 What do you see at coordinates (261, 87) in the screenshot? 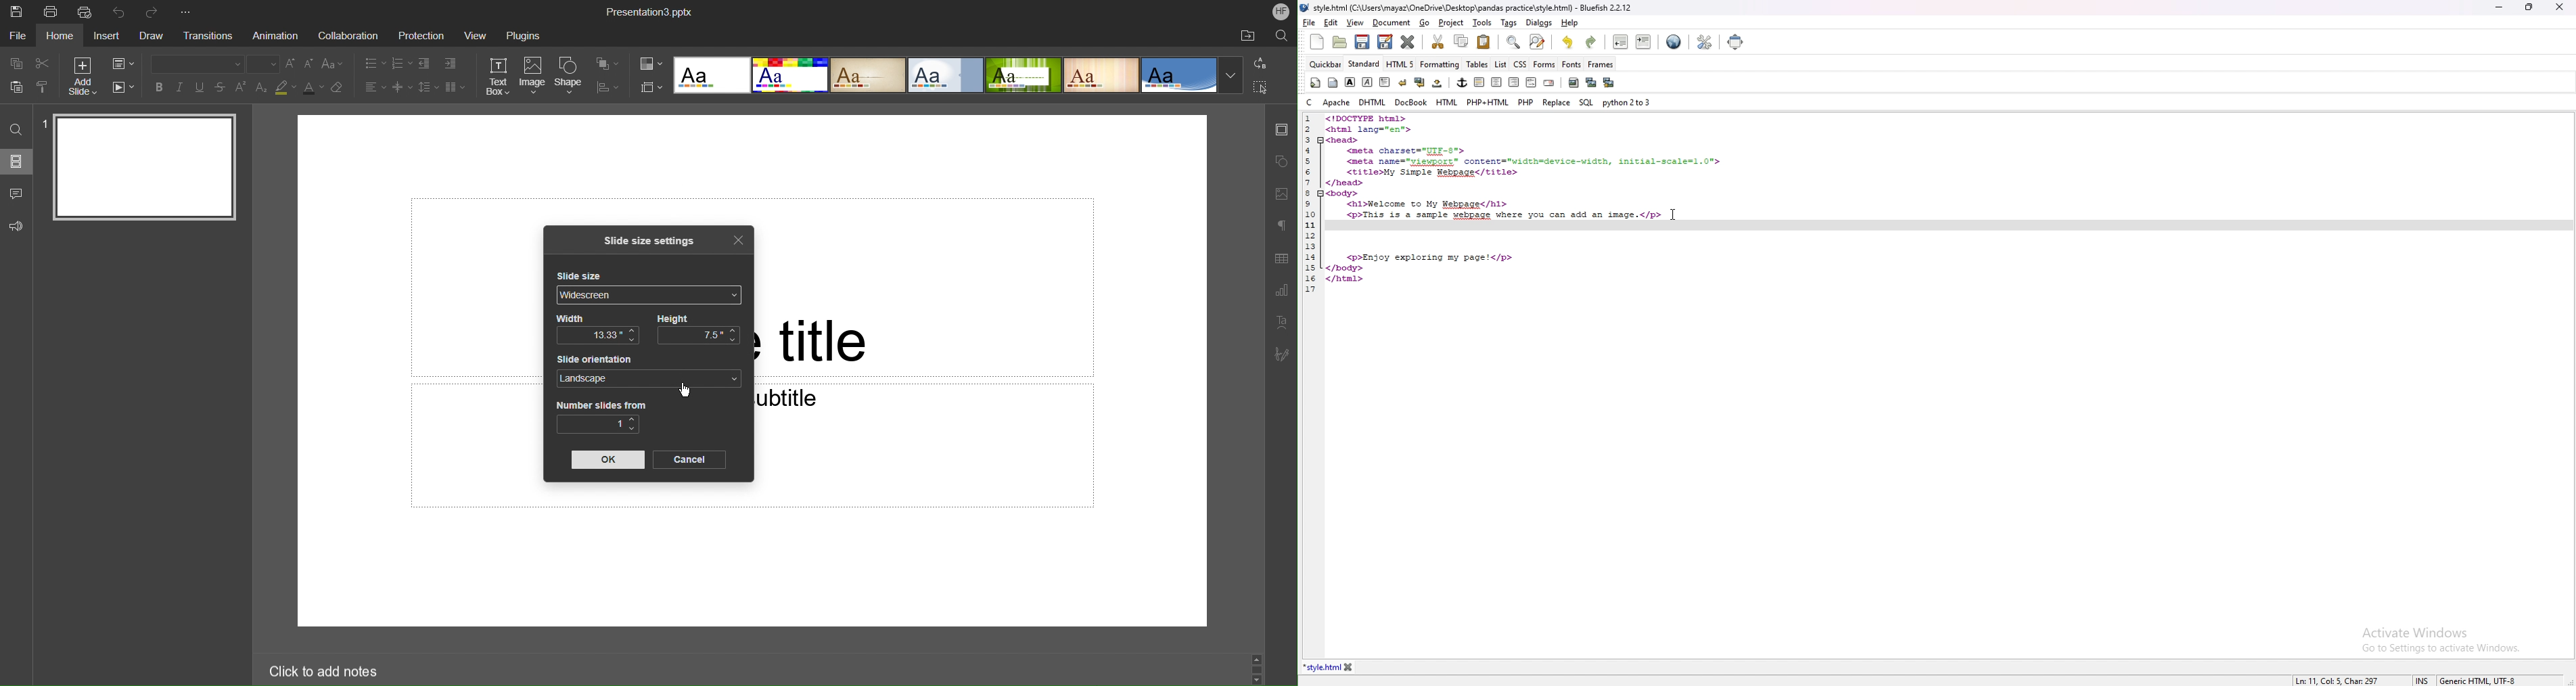
I see `Subscript` at bounding box center [261, 87].